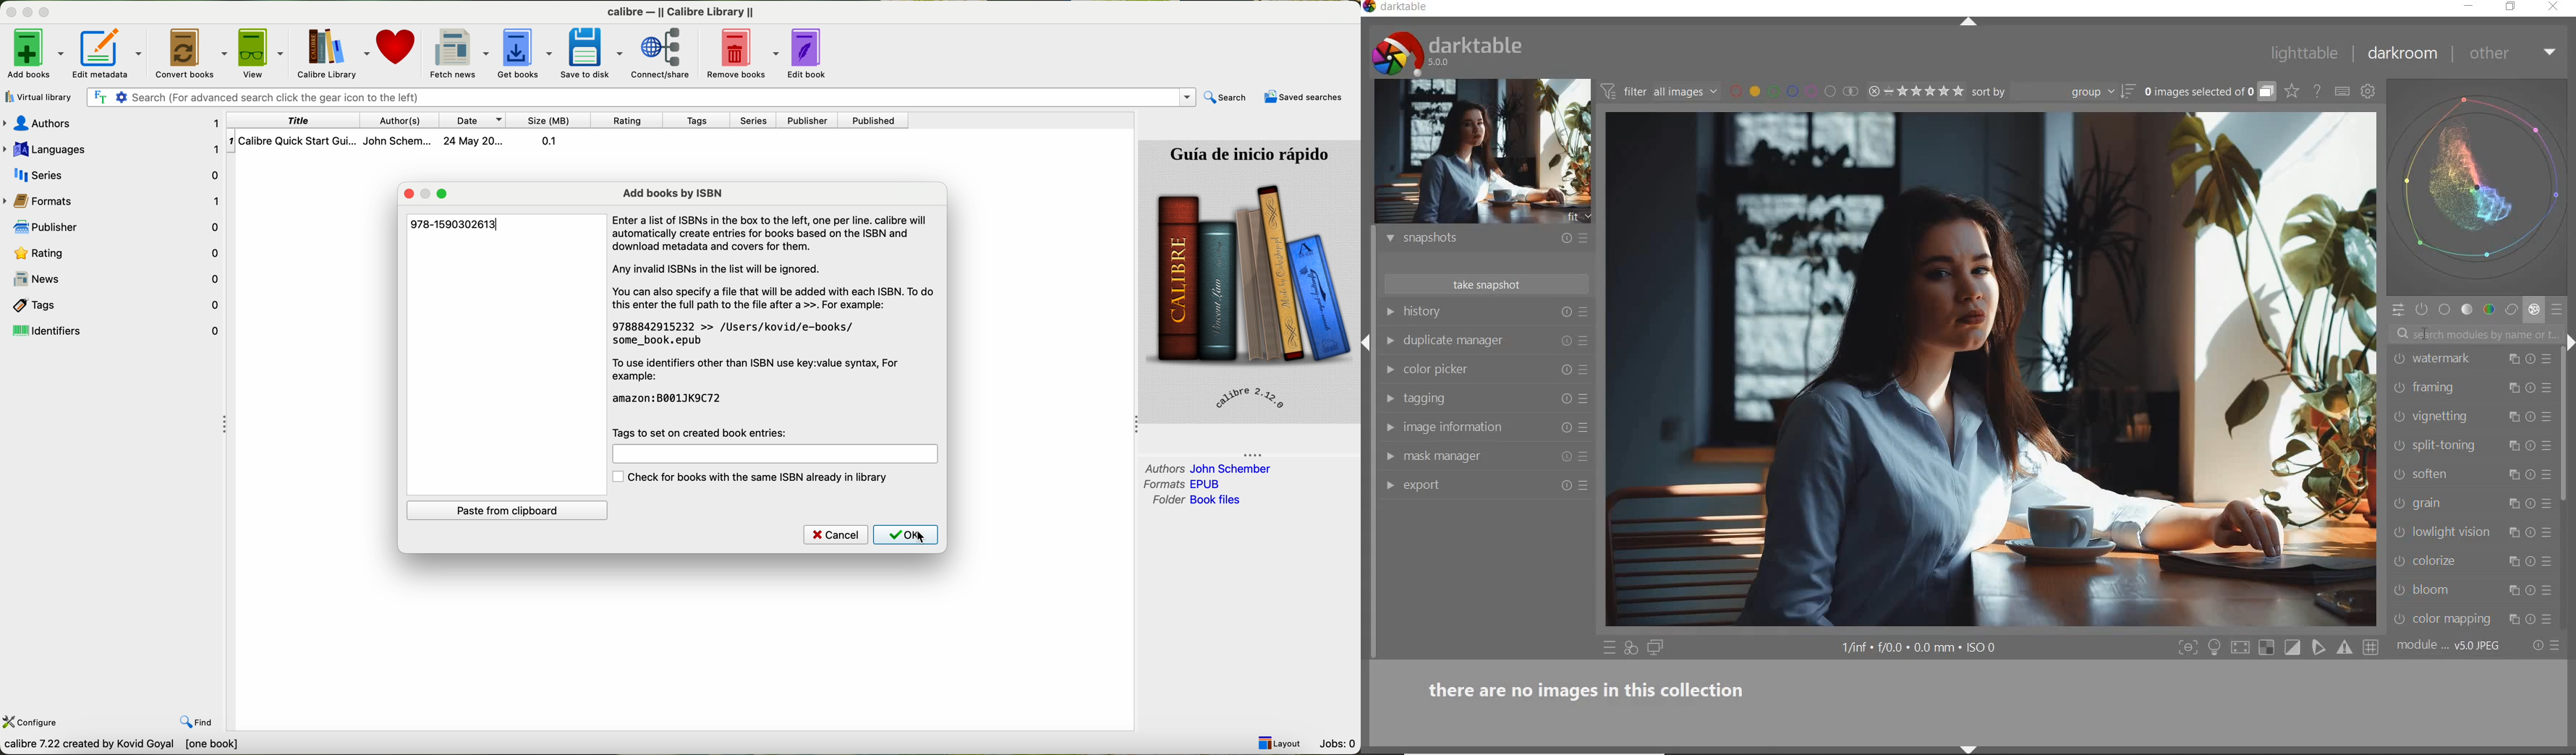 The height and width of the screenshot is (756, 2576). I want to click on quick access panel, so click(2397, 310).